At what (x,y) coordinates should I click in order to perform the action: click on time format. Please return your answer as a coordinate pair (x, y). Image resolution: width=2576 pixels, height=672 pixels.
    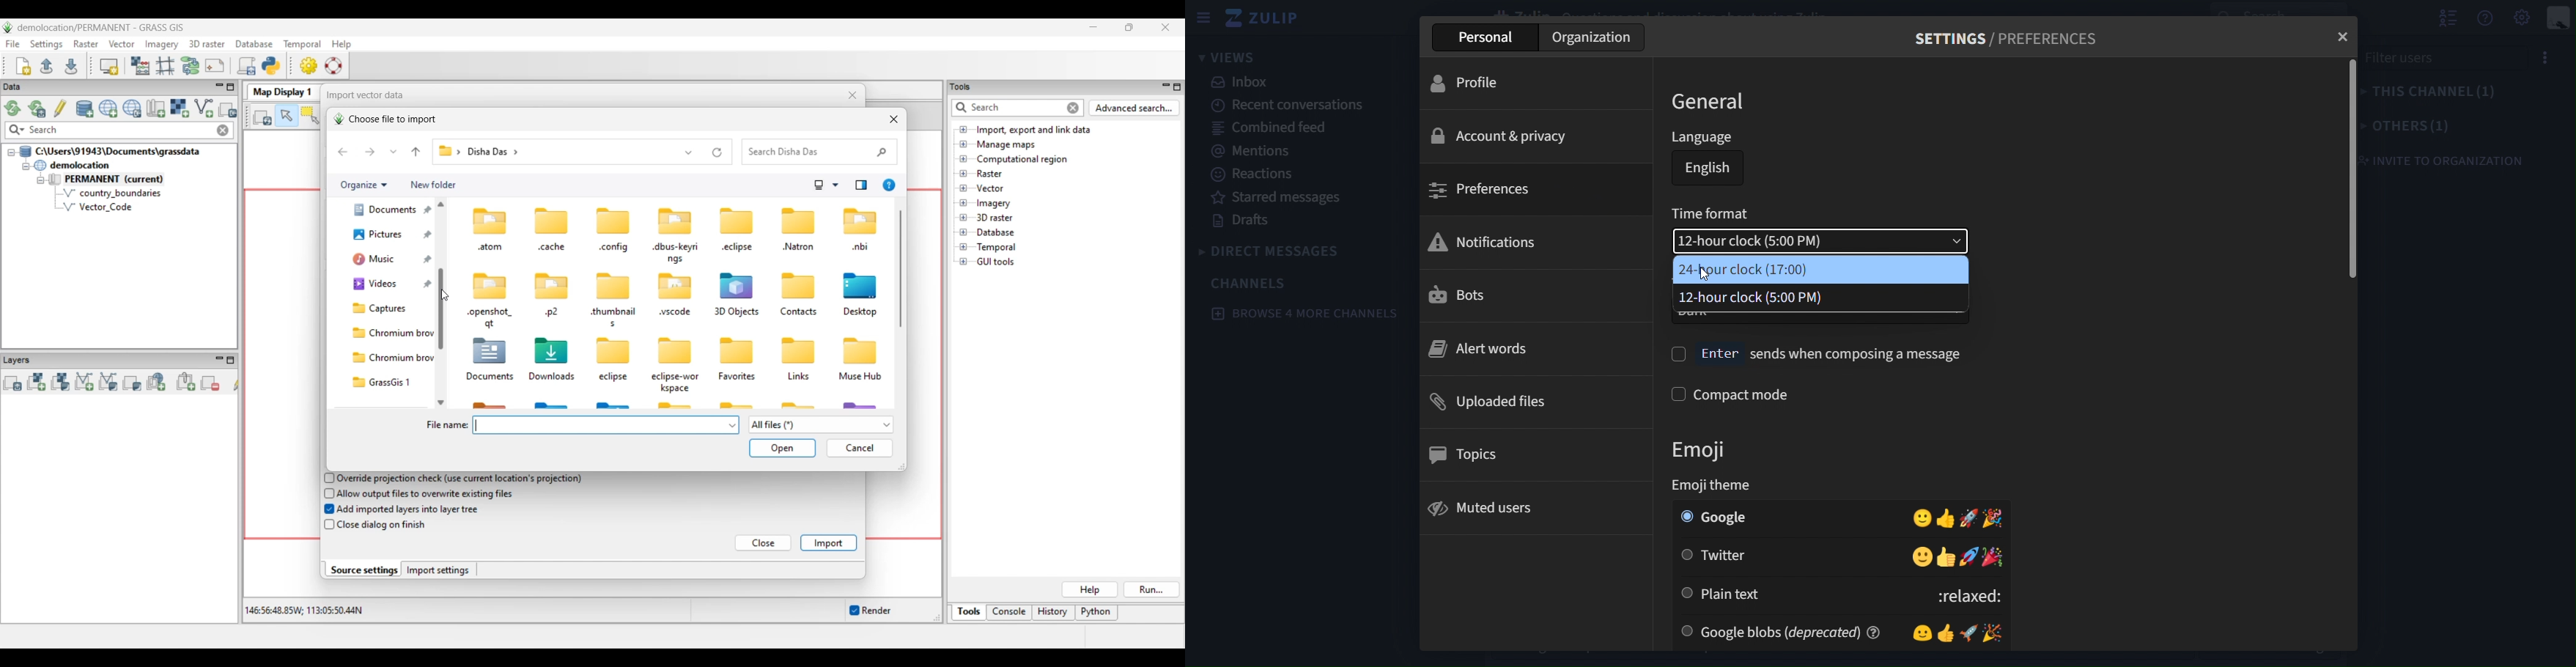
    Looking at the image, I should click on (1717, 213).